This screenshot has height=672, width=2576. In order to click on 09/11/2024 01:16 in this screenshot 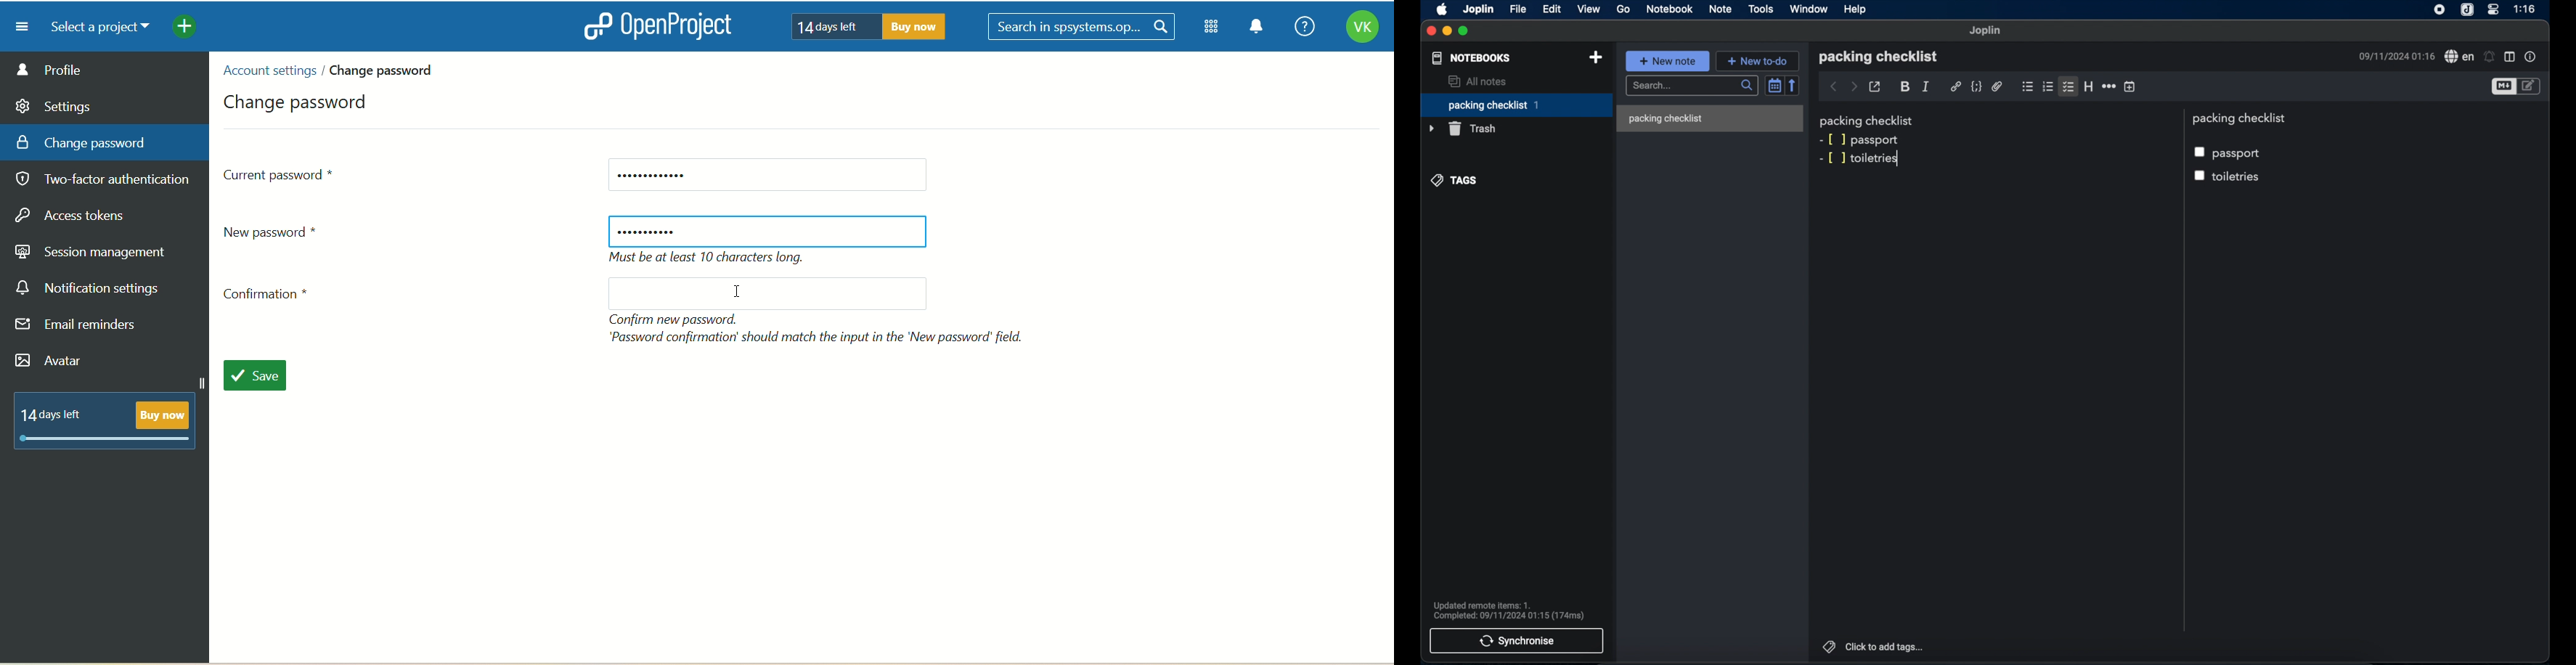, I will do `click(2395, 57)`.